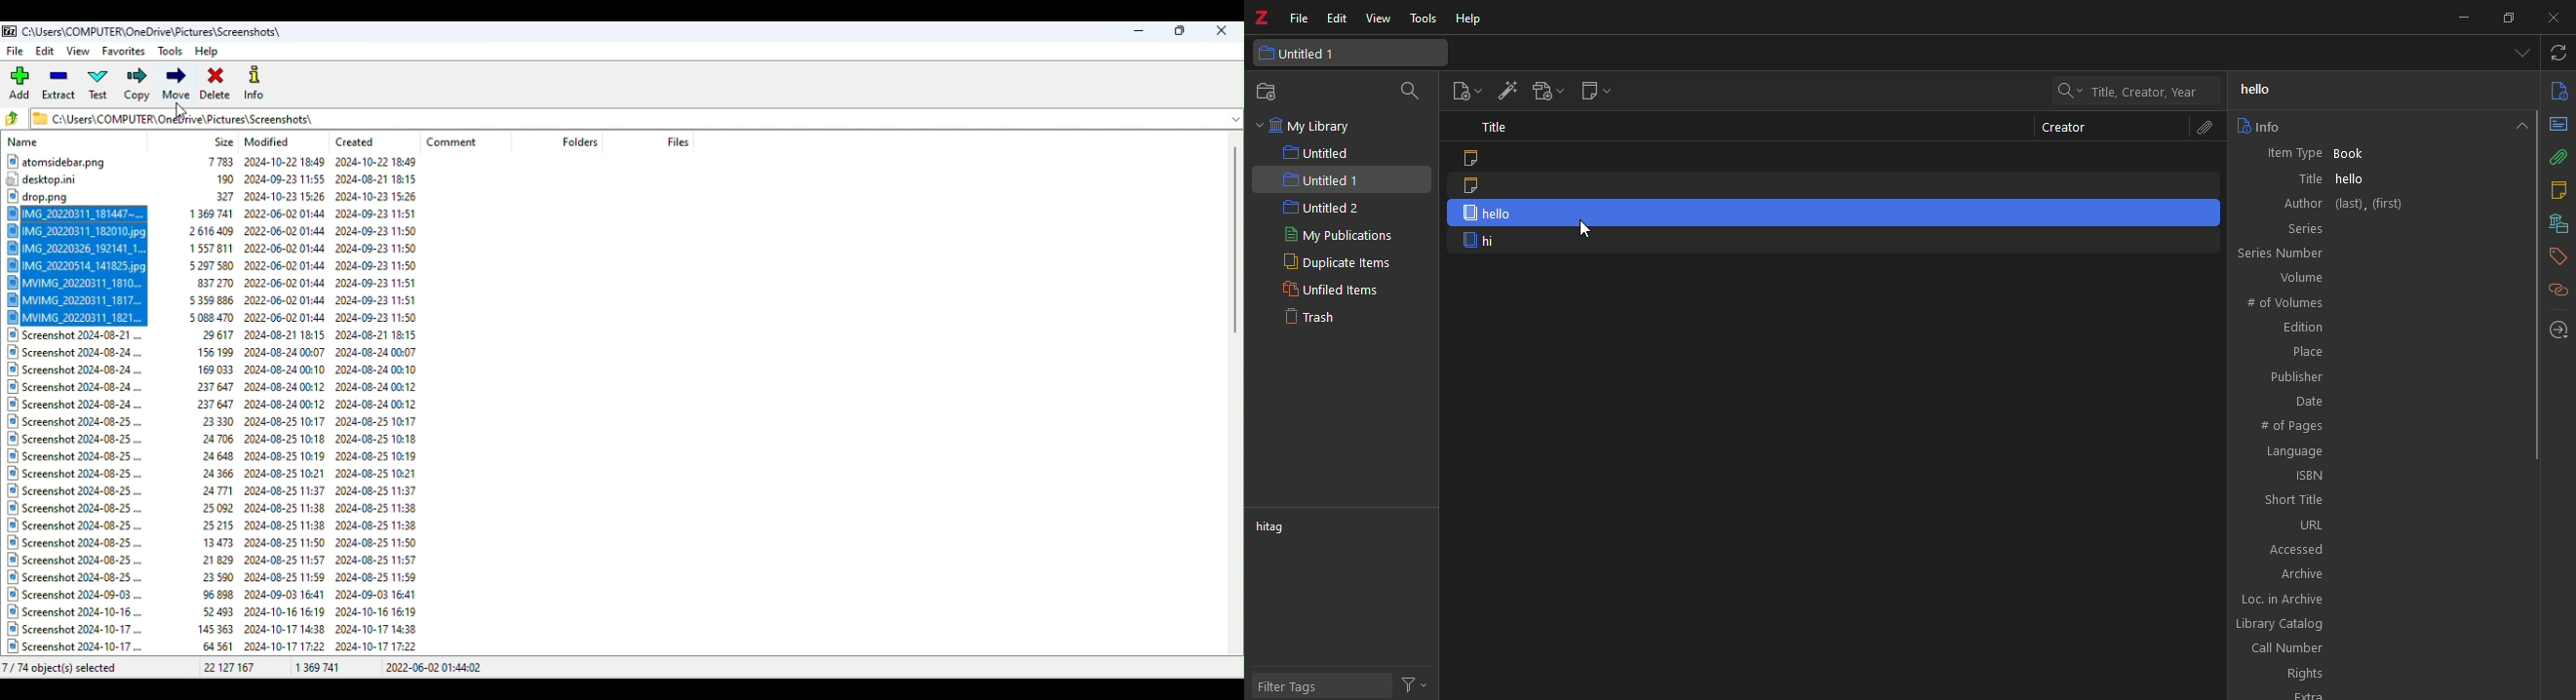 This screenshot has width=2576, height=700. Describe the element at coordinates (1483, 183) in the screenshot. I see `note` at that location.